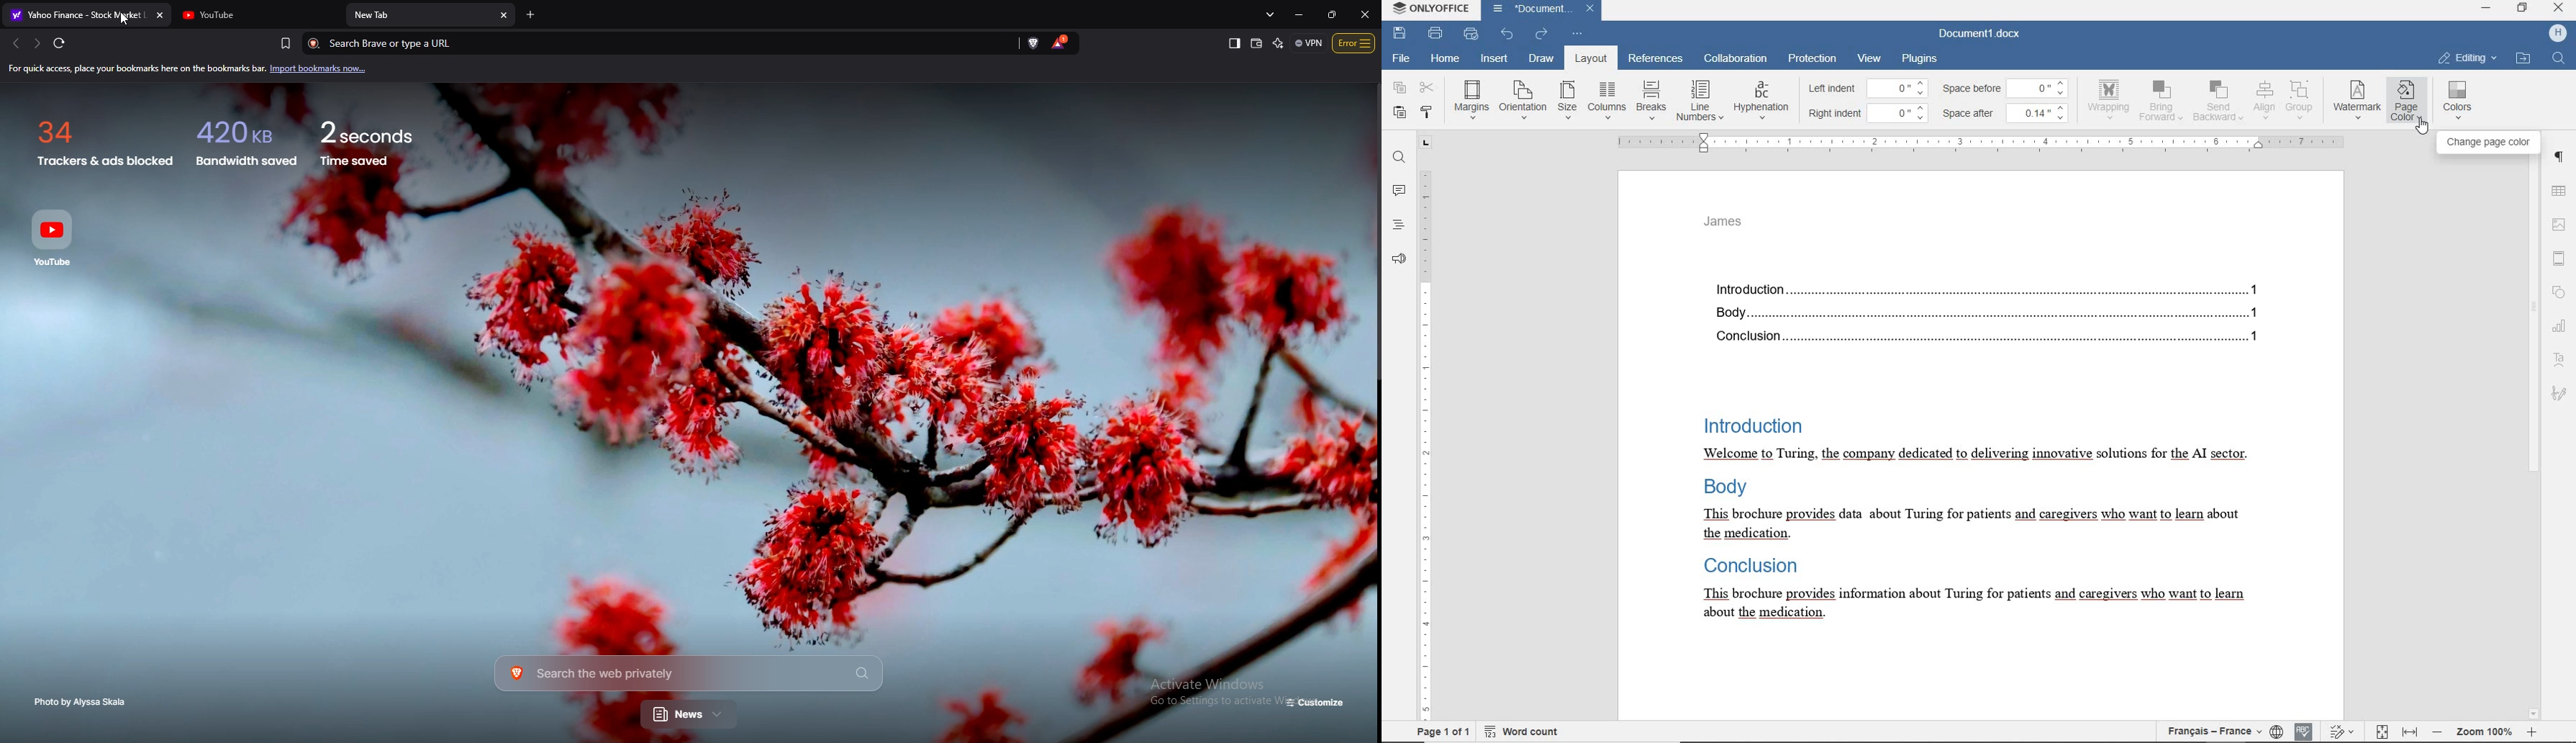 This screenshot has height=756, width=2576. I want to click on 0.14, so click(2043, 112).